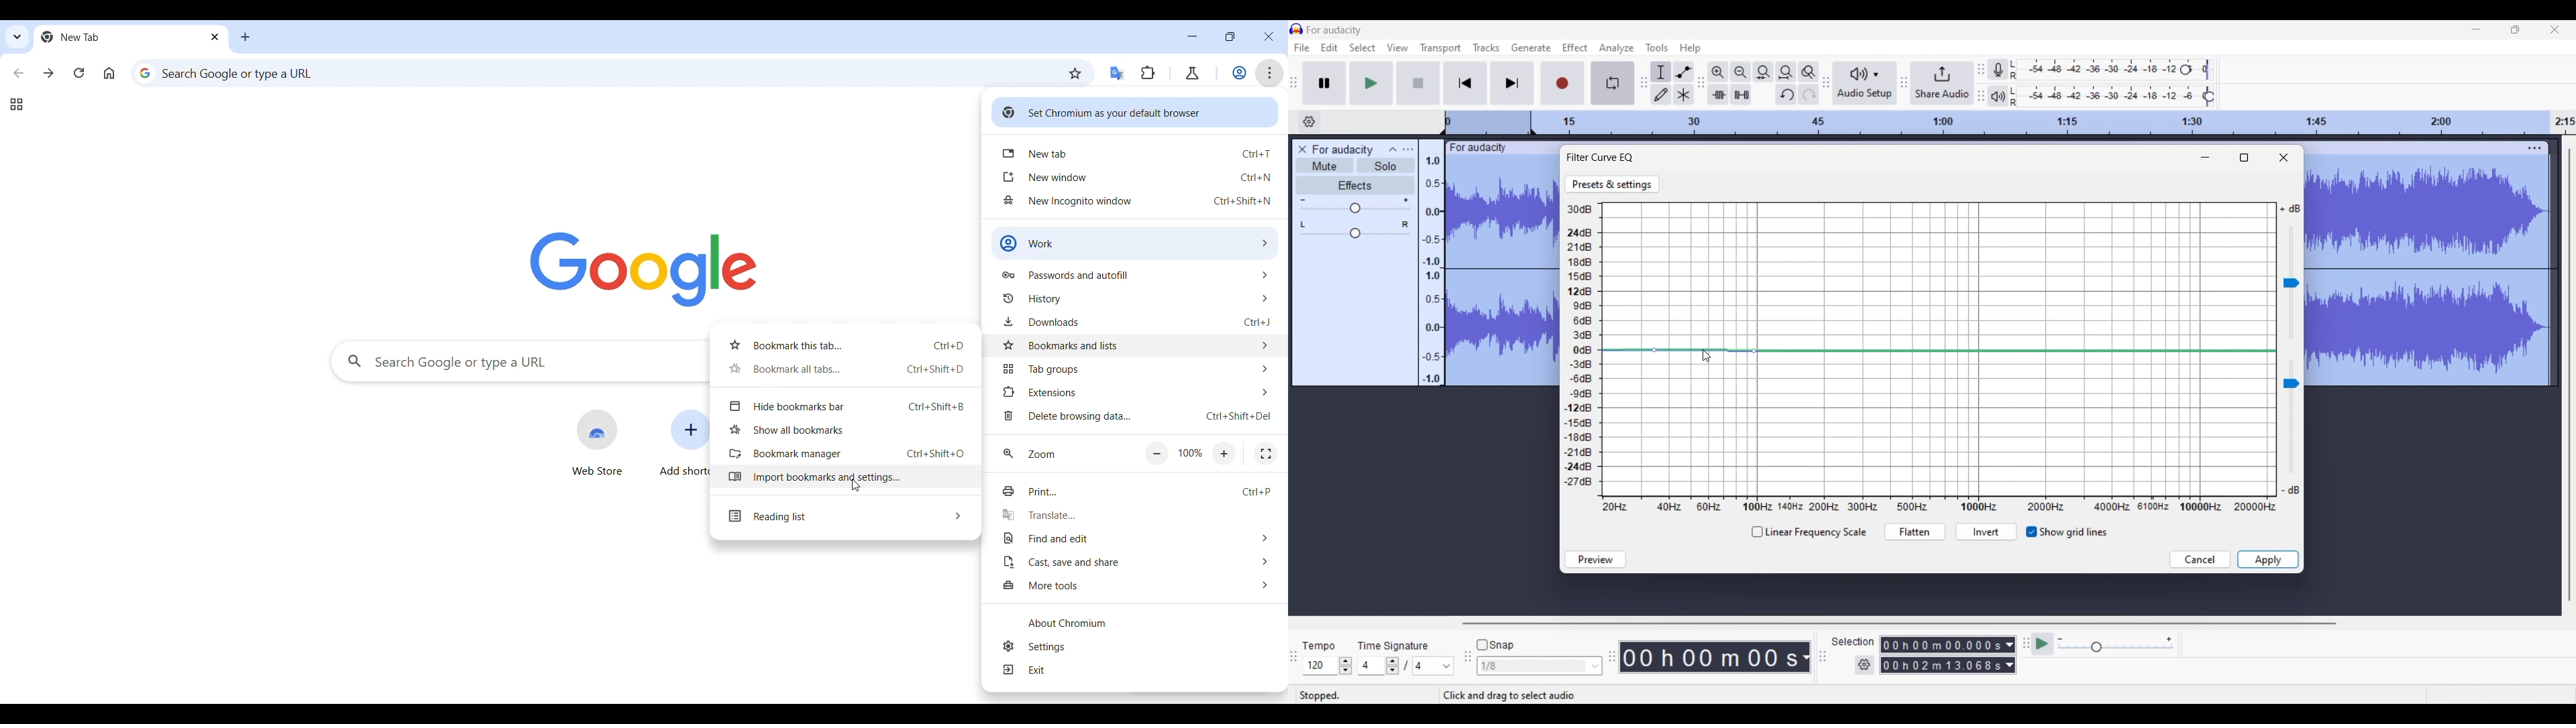  I want to click on Playback meter, so click(1998, 97).